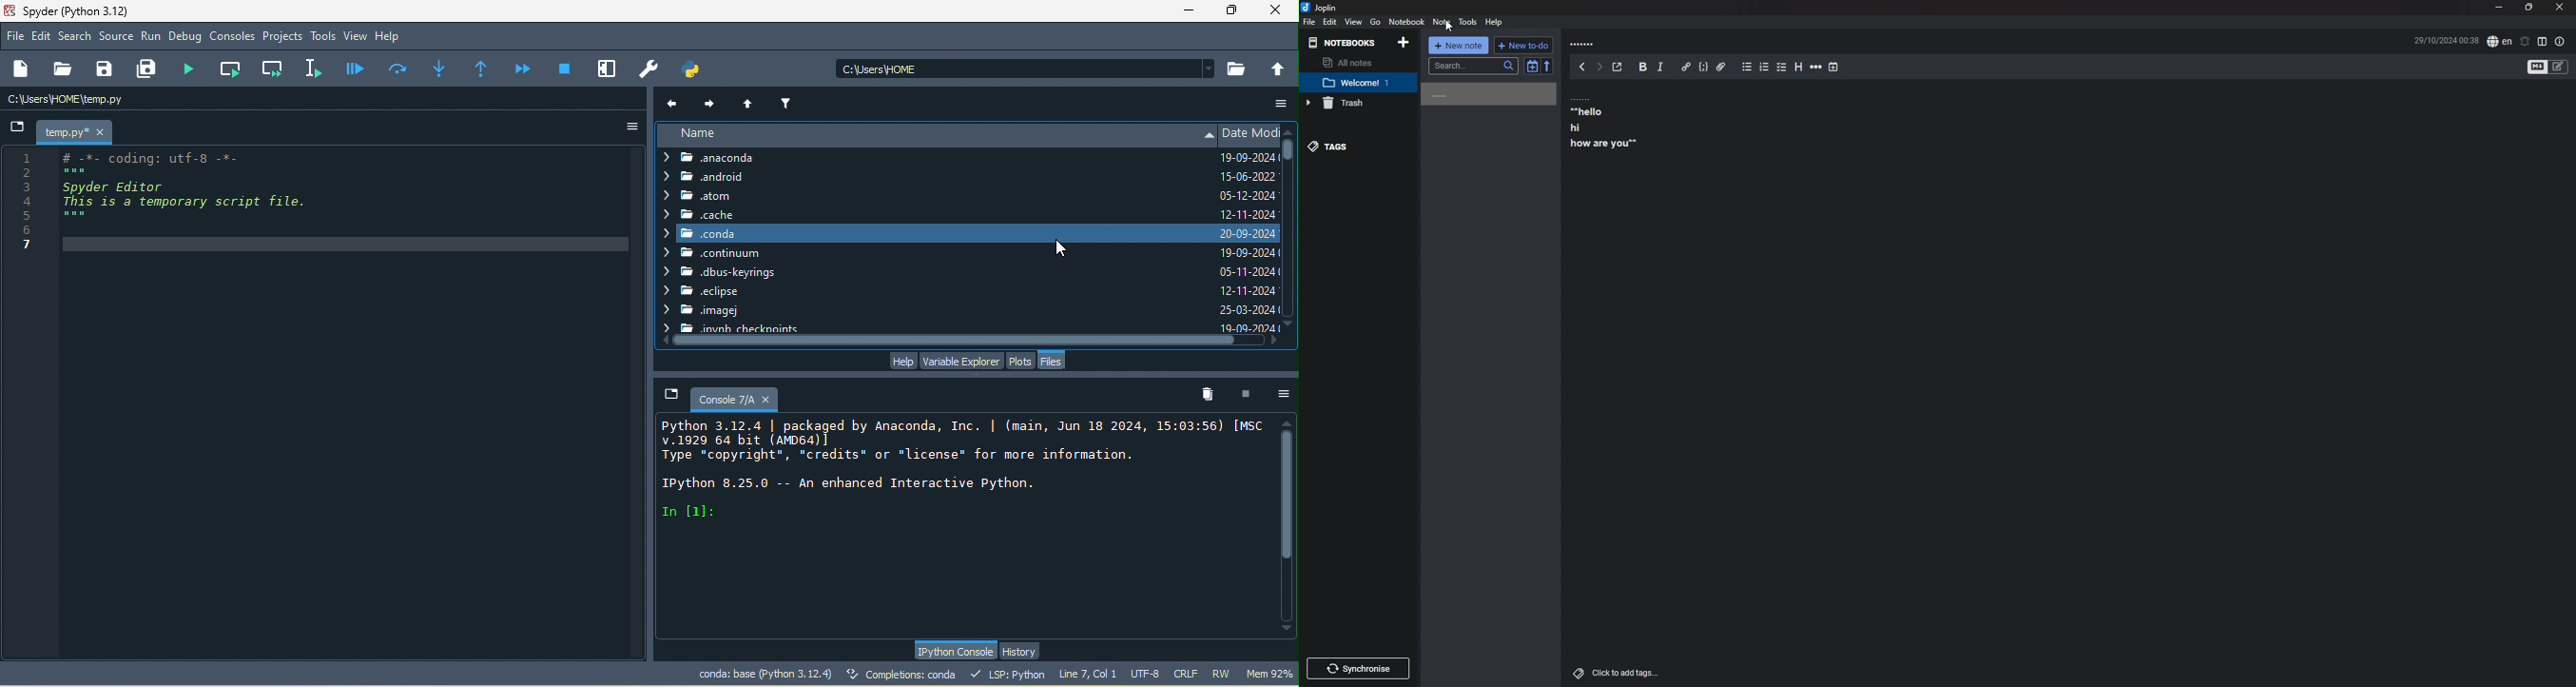 The image size is (2576, 700). Describe the element at coordinates (1023, 651) in the screenshot. I see `history` at that location.